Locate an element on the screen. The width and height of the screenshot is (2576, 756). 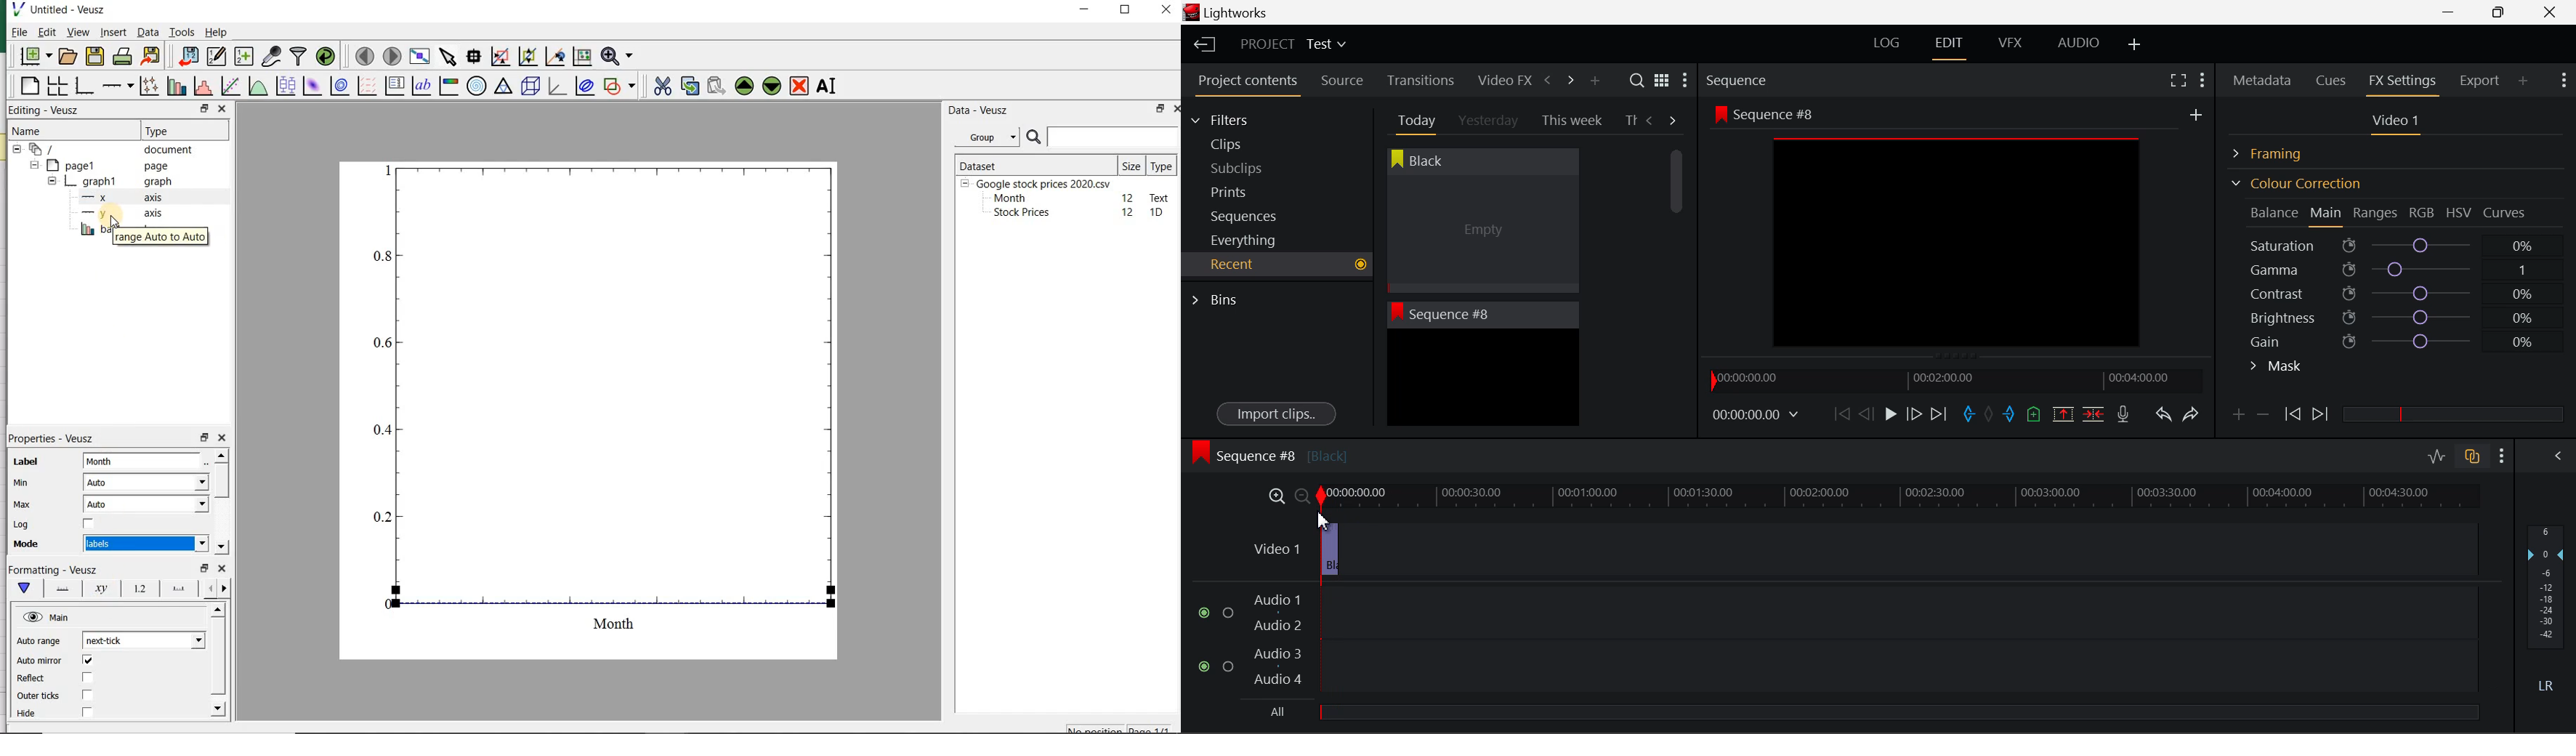
Yesterday Tab is located at coordinates (1490, 121).